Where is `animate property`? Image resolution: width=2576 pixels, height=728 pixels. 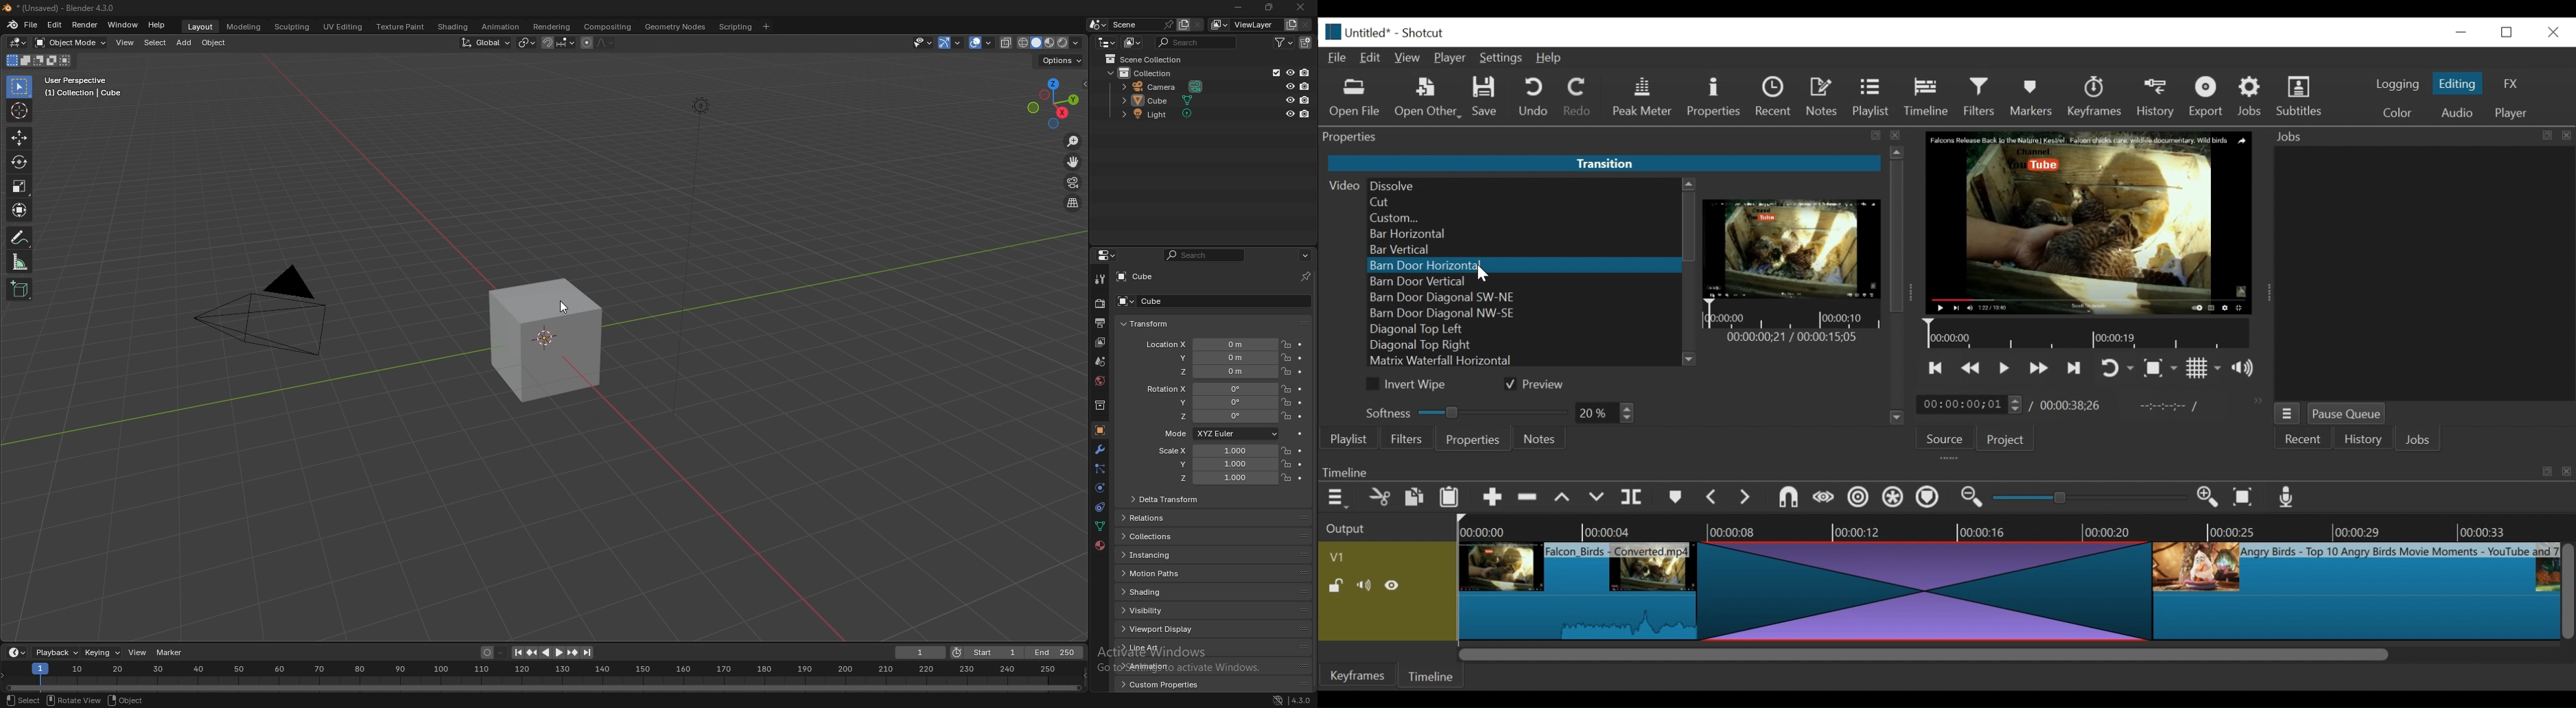 animate property is located at coordinates (1300, 390).